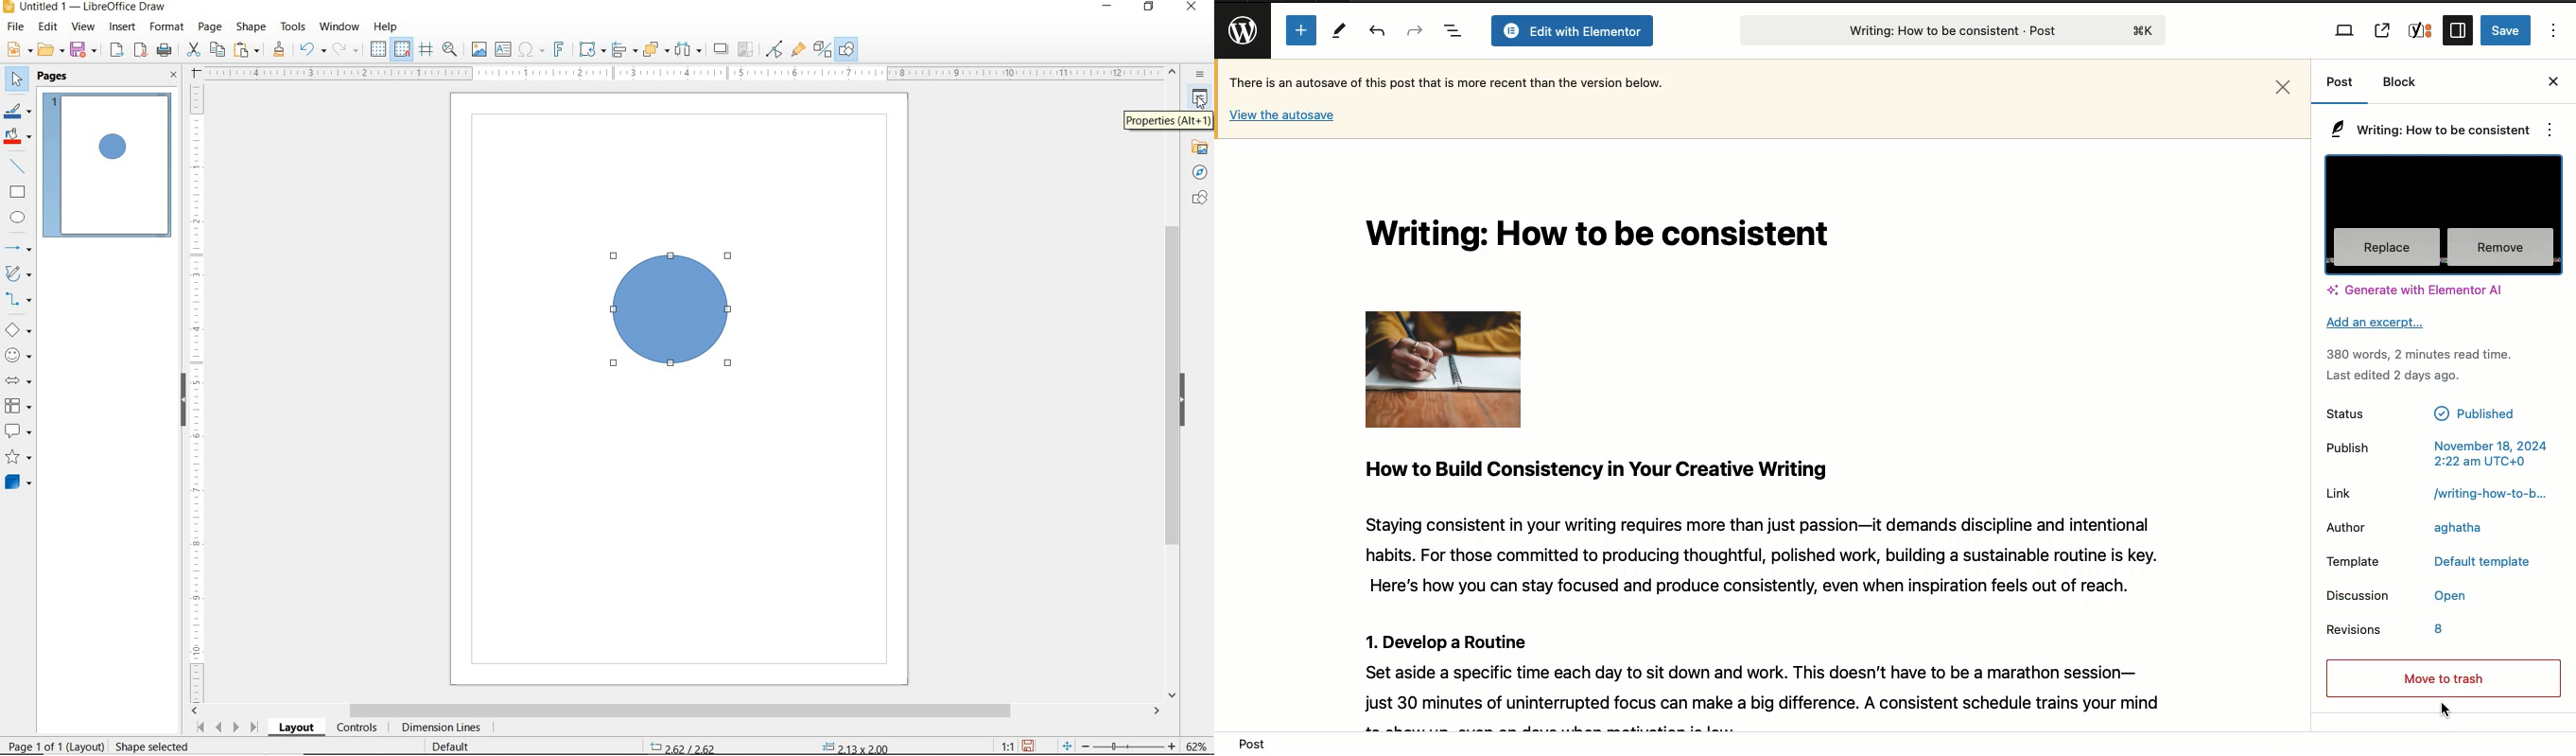 Image resolution: width=2576 pixels, height=756 pixels. I want to click on INSERT IMAGE, so click(477, 50).